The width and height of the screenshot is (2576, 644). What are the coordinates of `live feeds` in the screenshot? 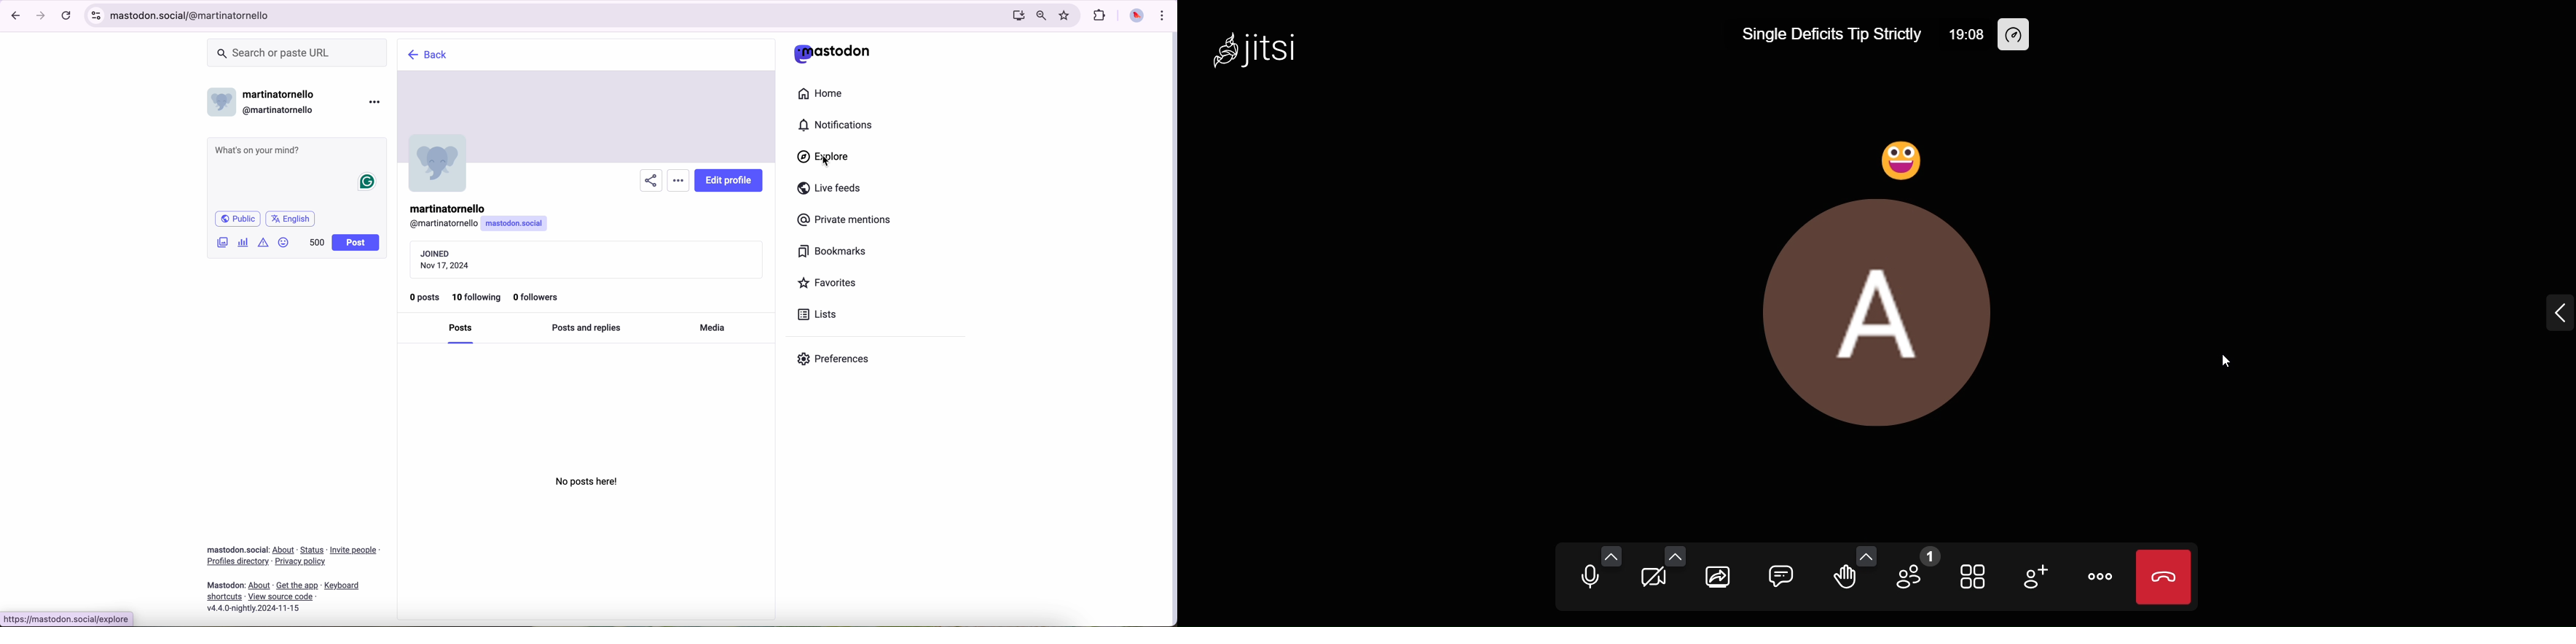 It's located at (831, 189).